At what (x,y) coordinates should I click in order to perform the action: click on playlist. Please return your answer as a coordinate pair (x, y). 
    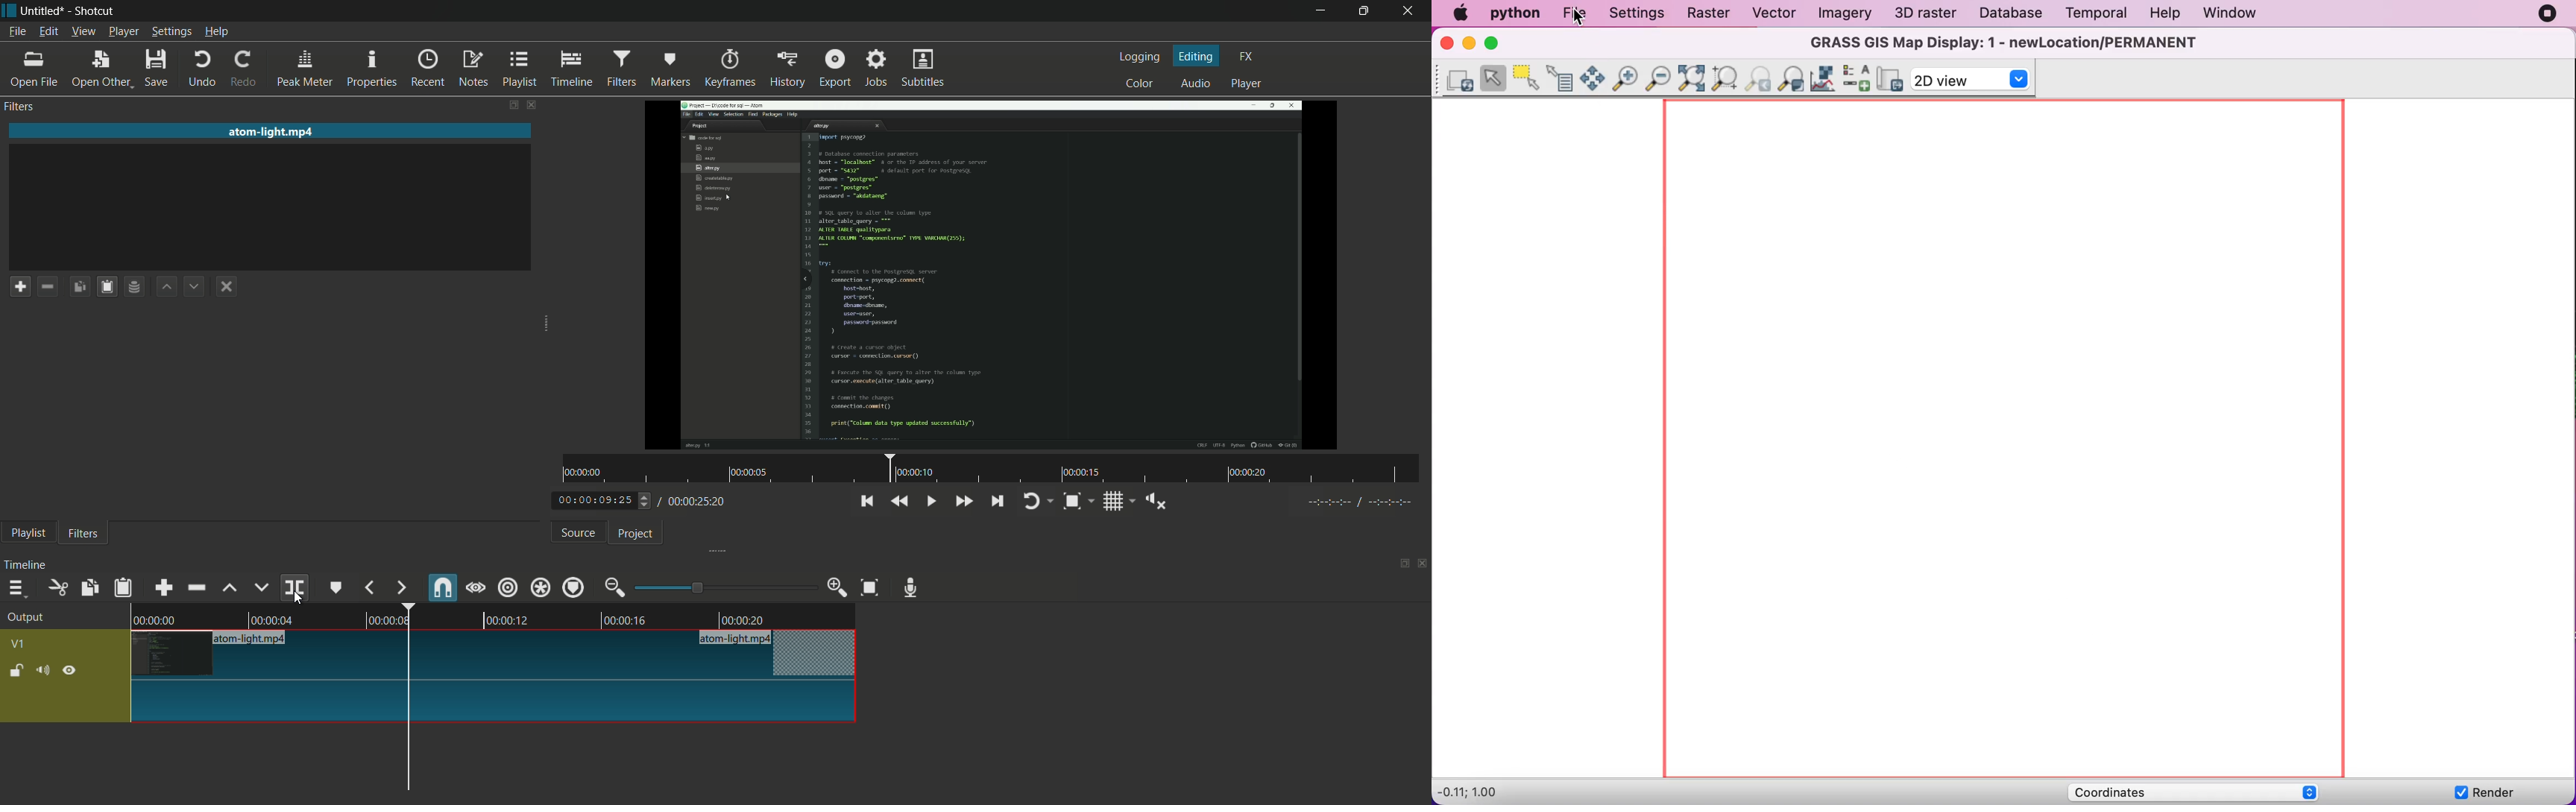
    Looking at the image, I should click on (28, 534).